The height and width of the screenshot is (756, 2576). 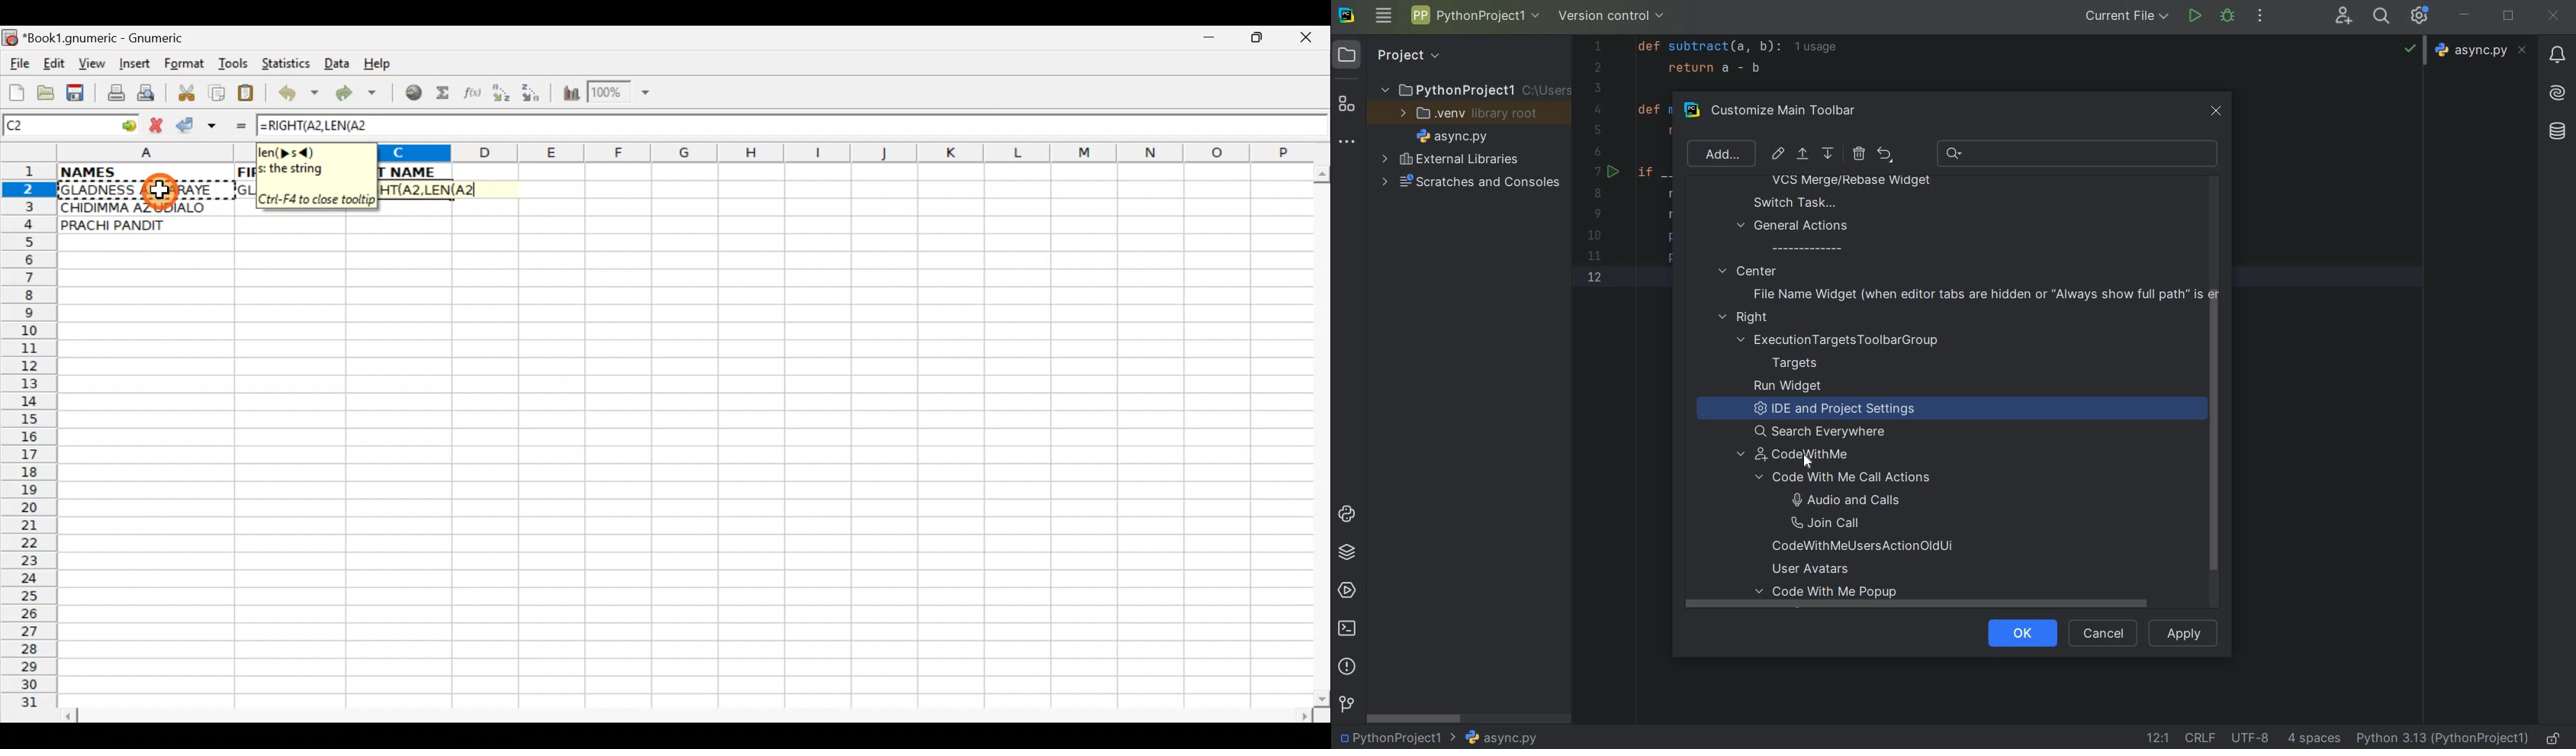 What do you see at coordinates (218, 92) in the screenshot?
I see `Copy selection` at bounding box center [218, 92].